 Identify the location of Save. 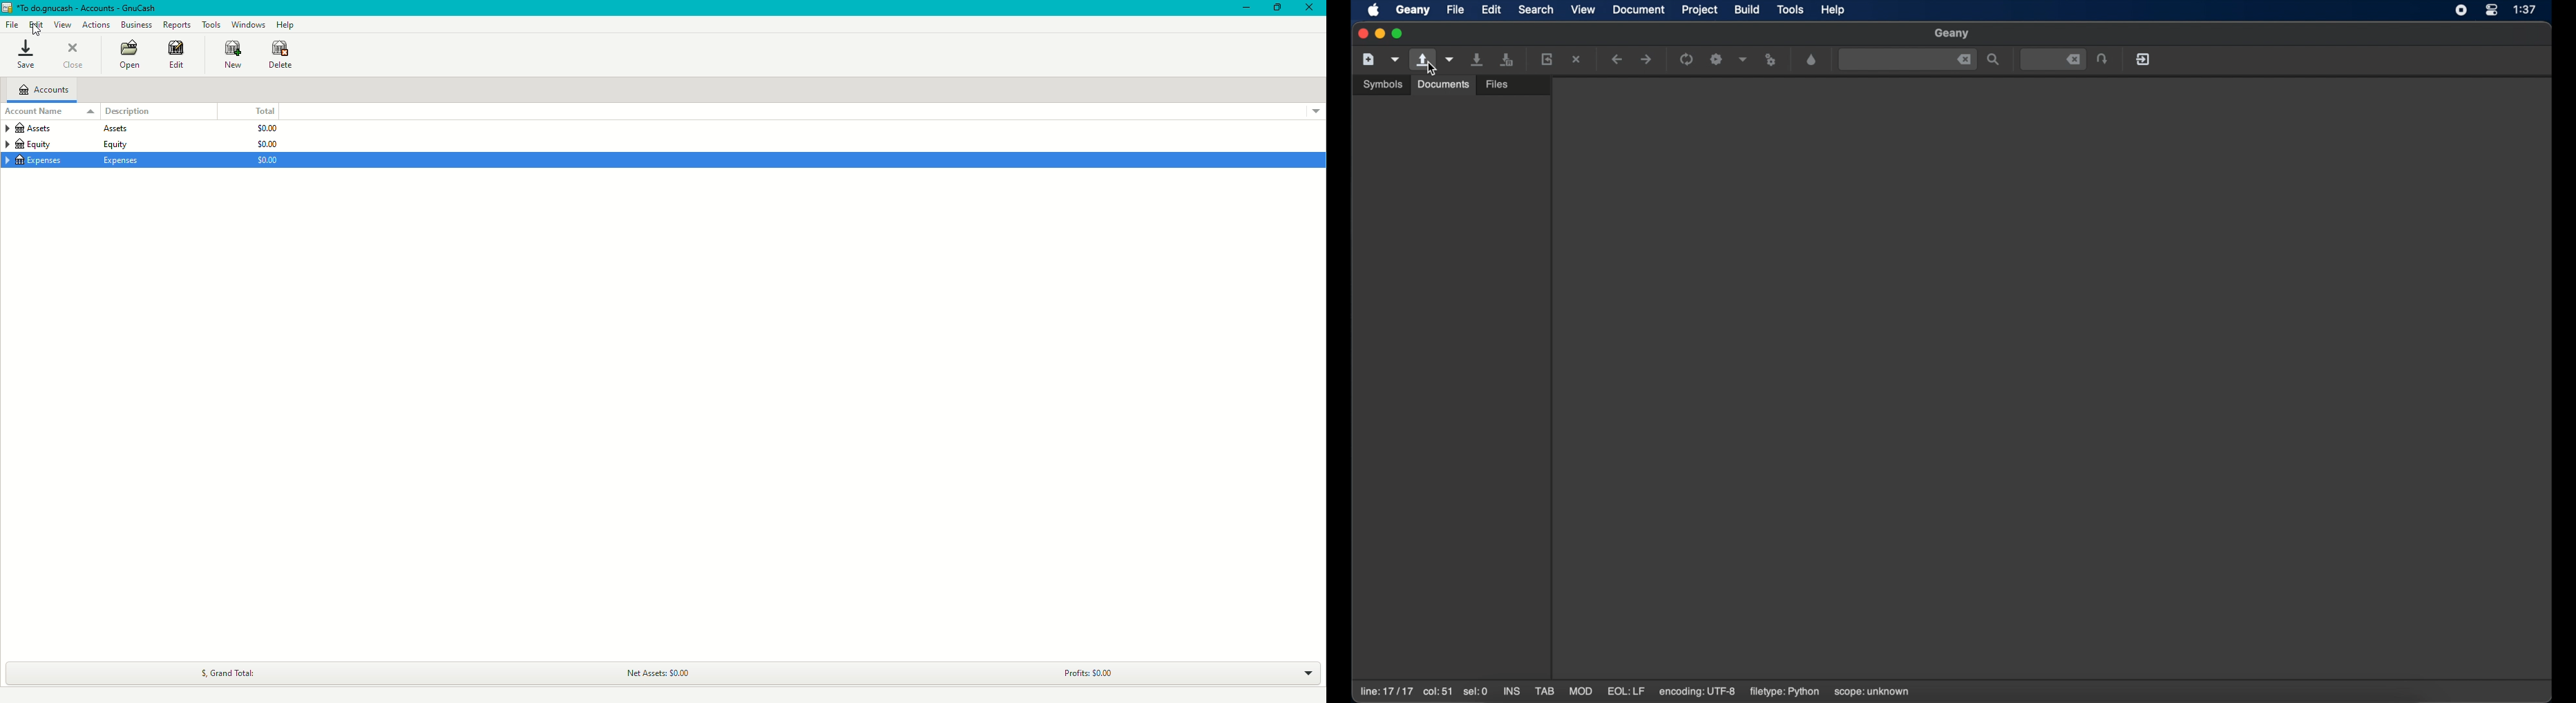
(26, 54).